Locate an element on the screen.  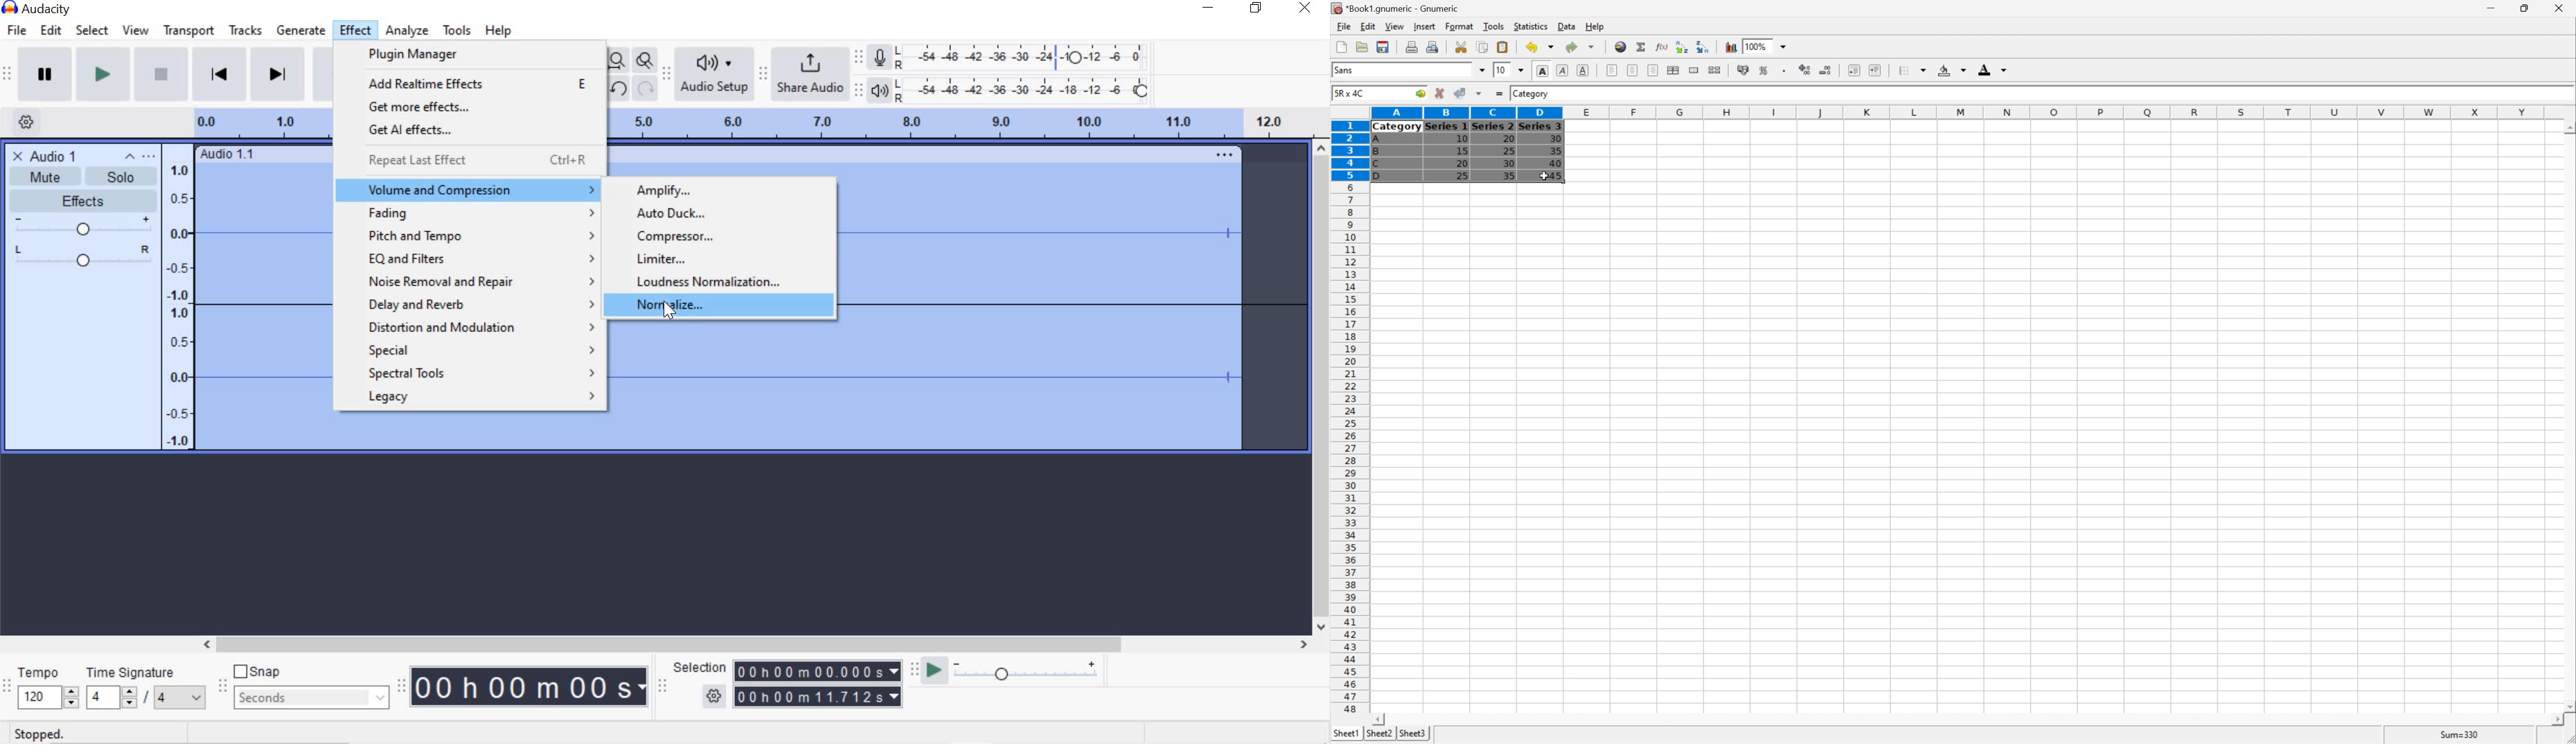
Save current workbook is located at coordinates (1382, 46).